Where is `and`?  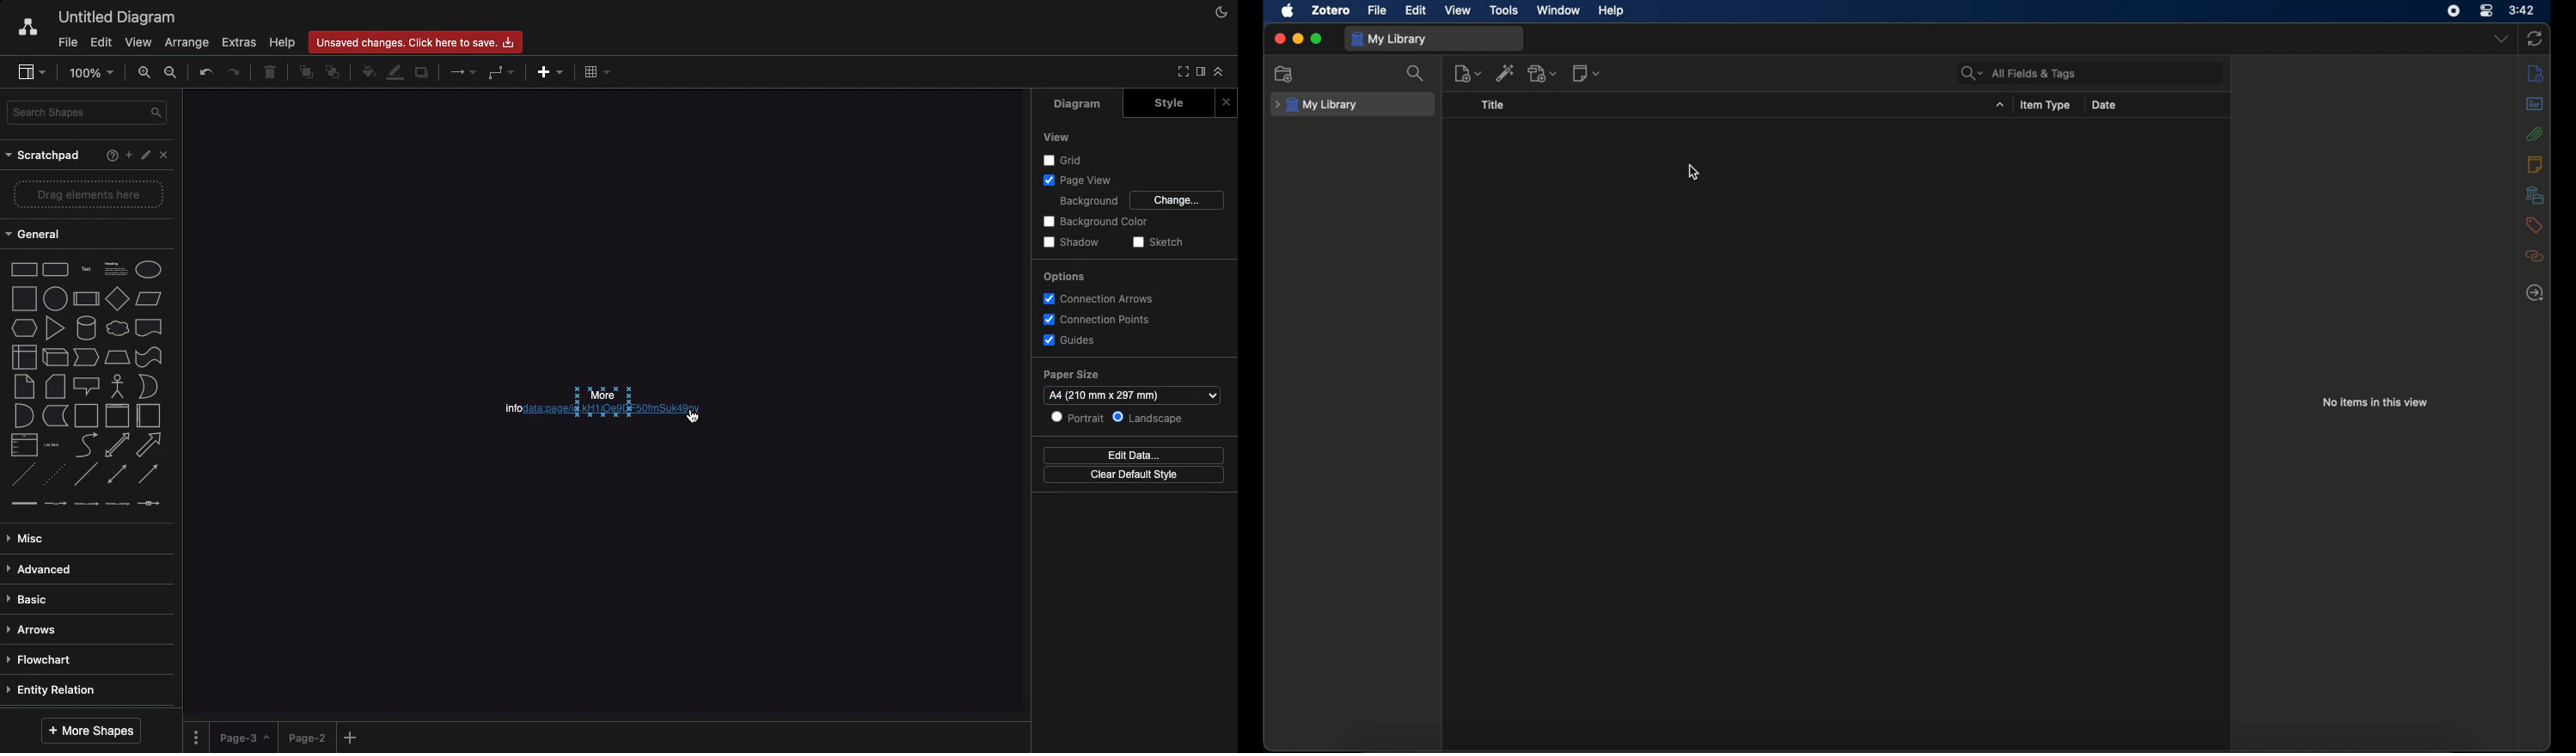 and is located at coordinates (25, 416).